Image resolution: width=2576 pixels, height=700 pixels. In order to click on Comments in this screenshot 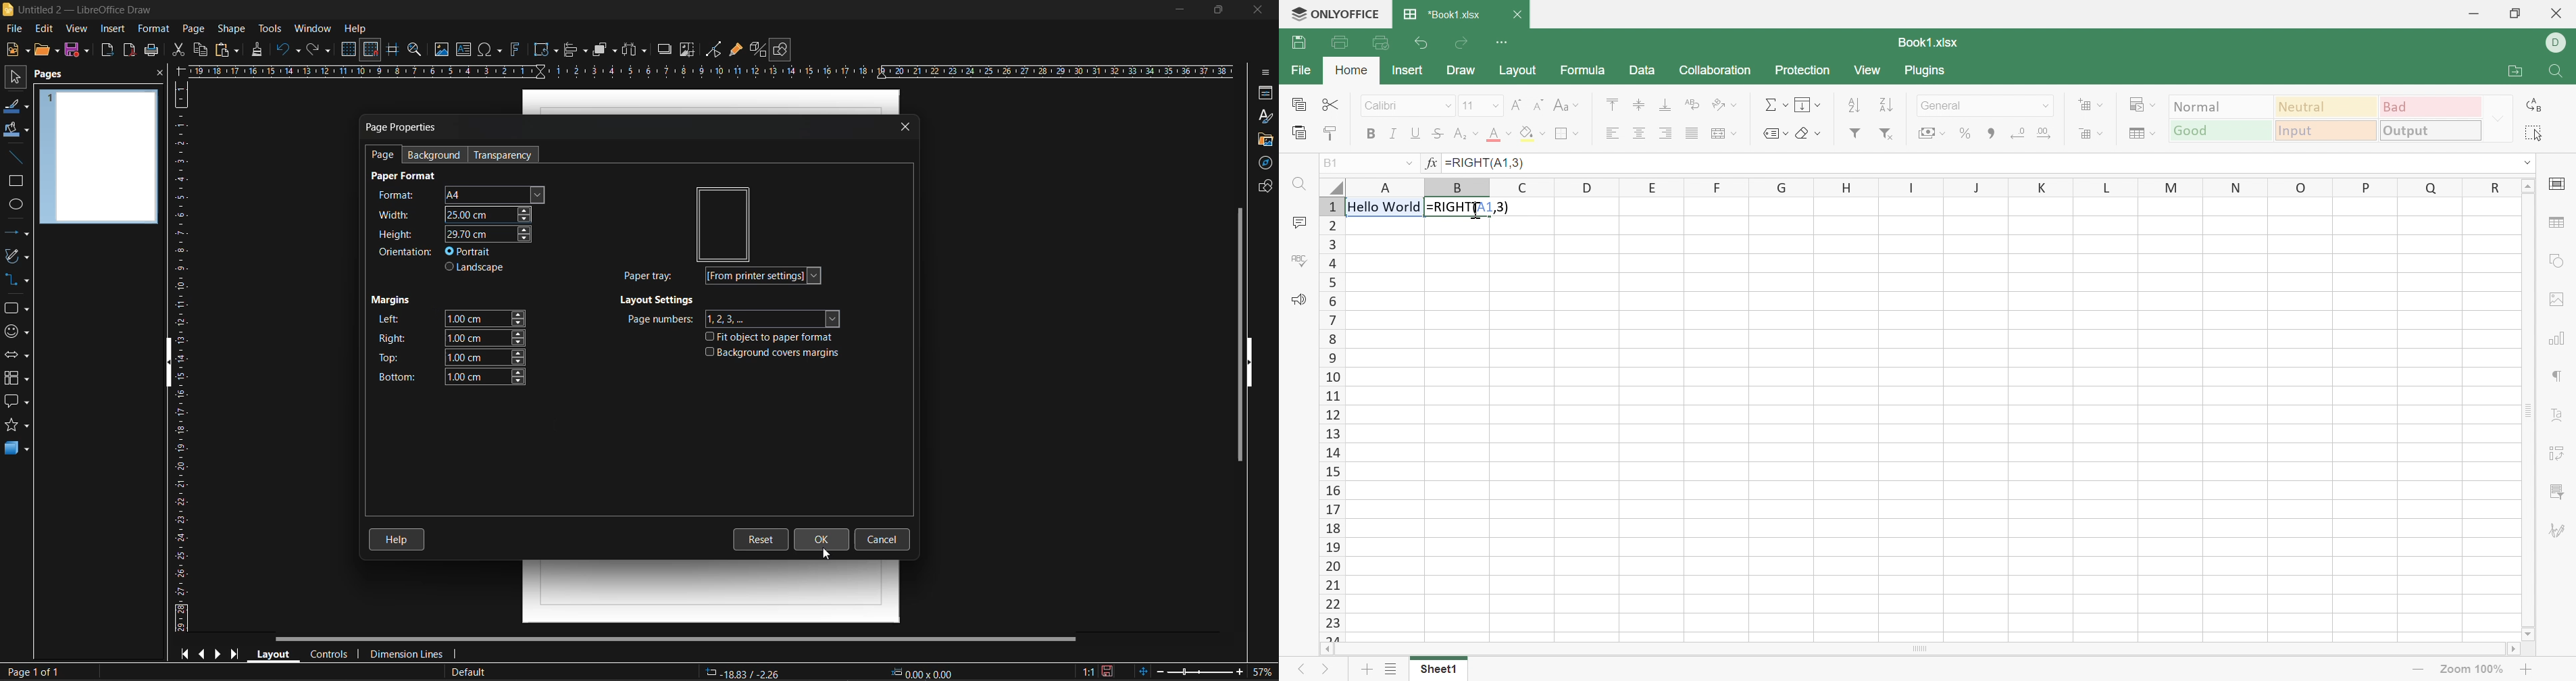, I will do `click(1299, 223)`.